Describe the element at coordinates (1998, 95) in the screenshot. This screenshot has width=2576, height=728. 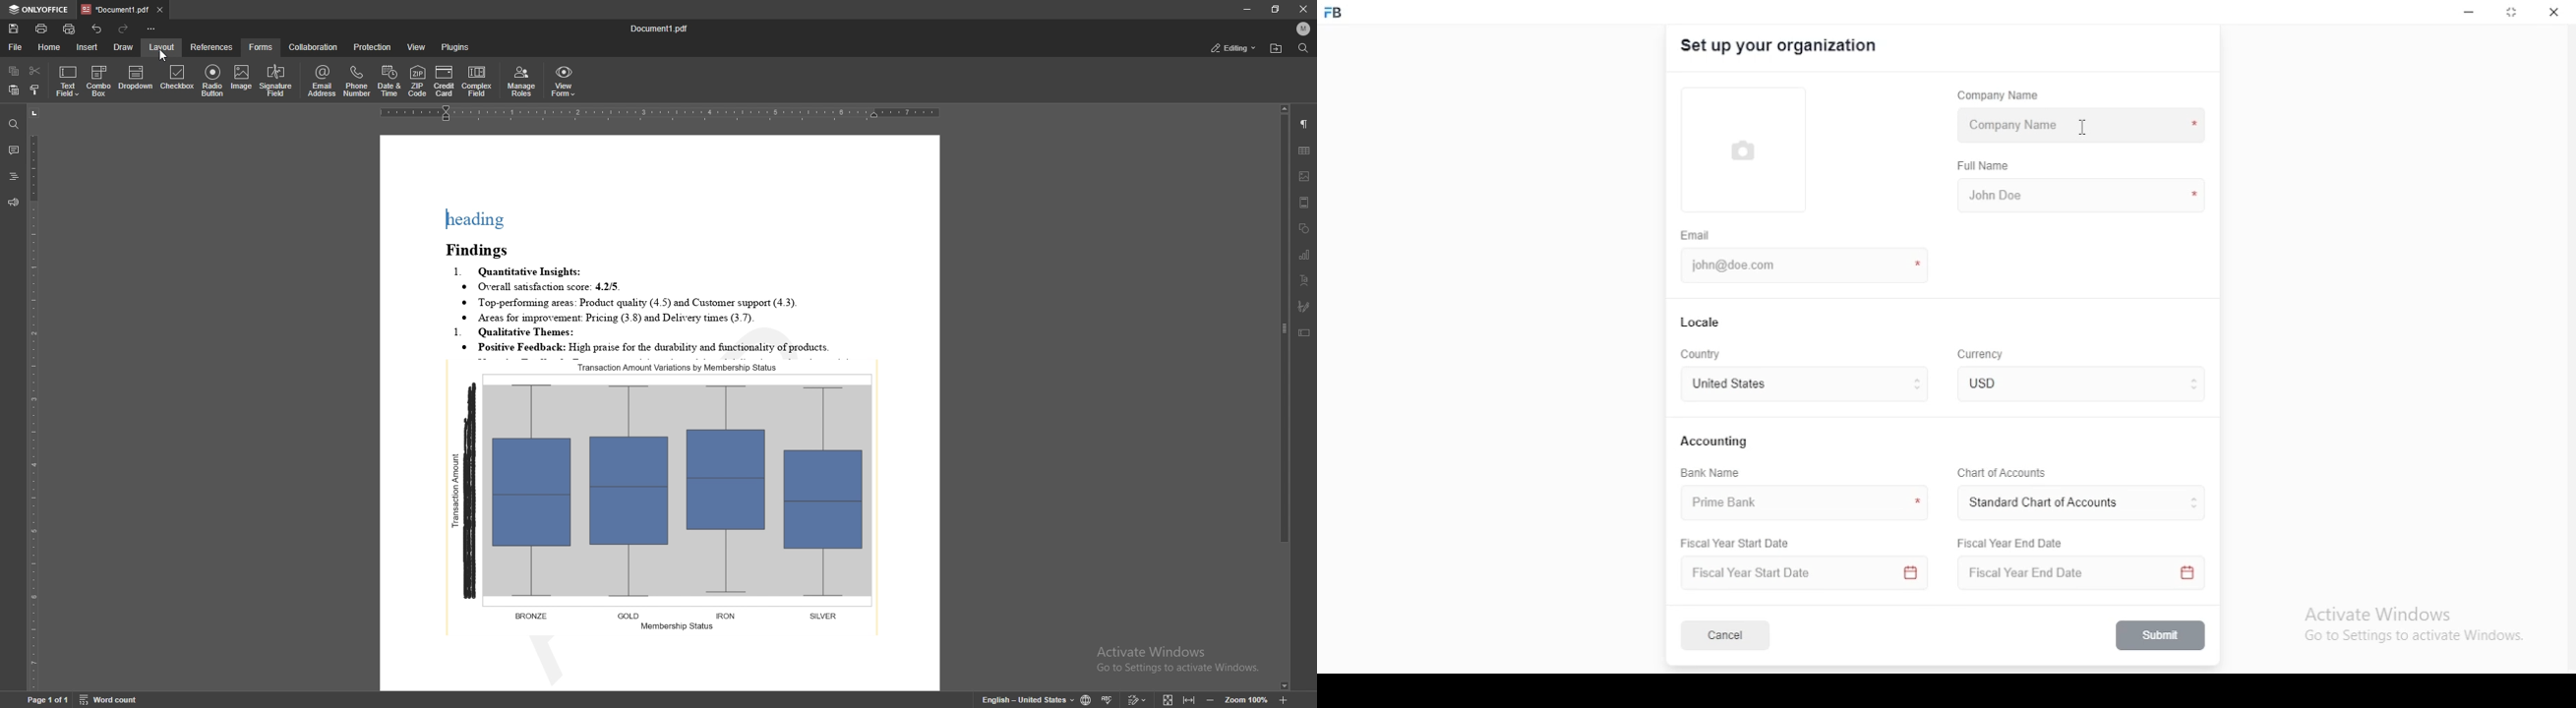
I see `company name` at that location.